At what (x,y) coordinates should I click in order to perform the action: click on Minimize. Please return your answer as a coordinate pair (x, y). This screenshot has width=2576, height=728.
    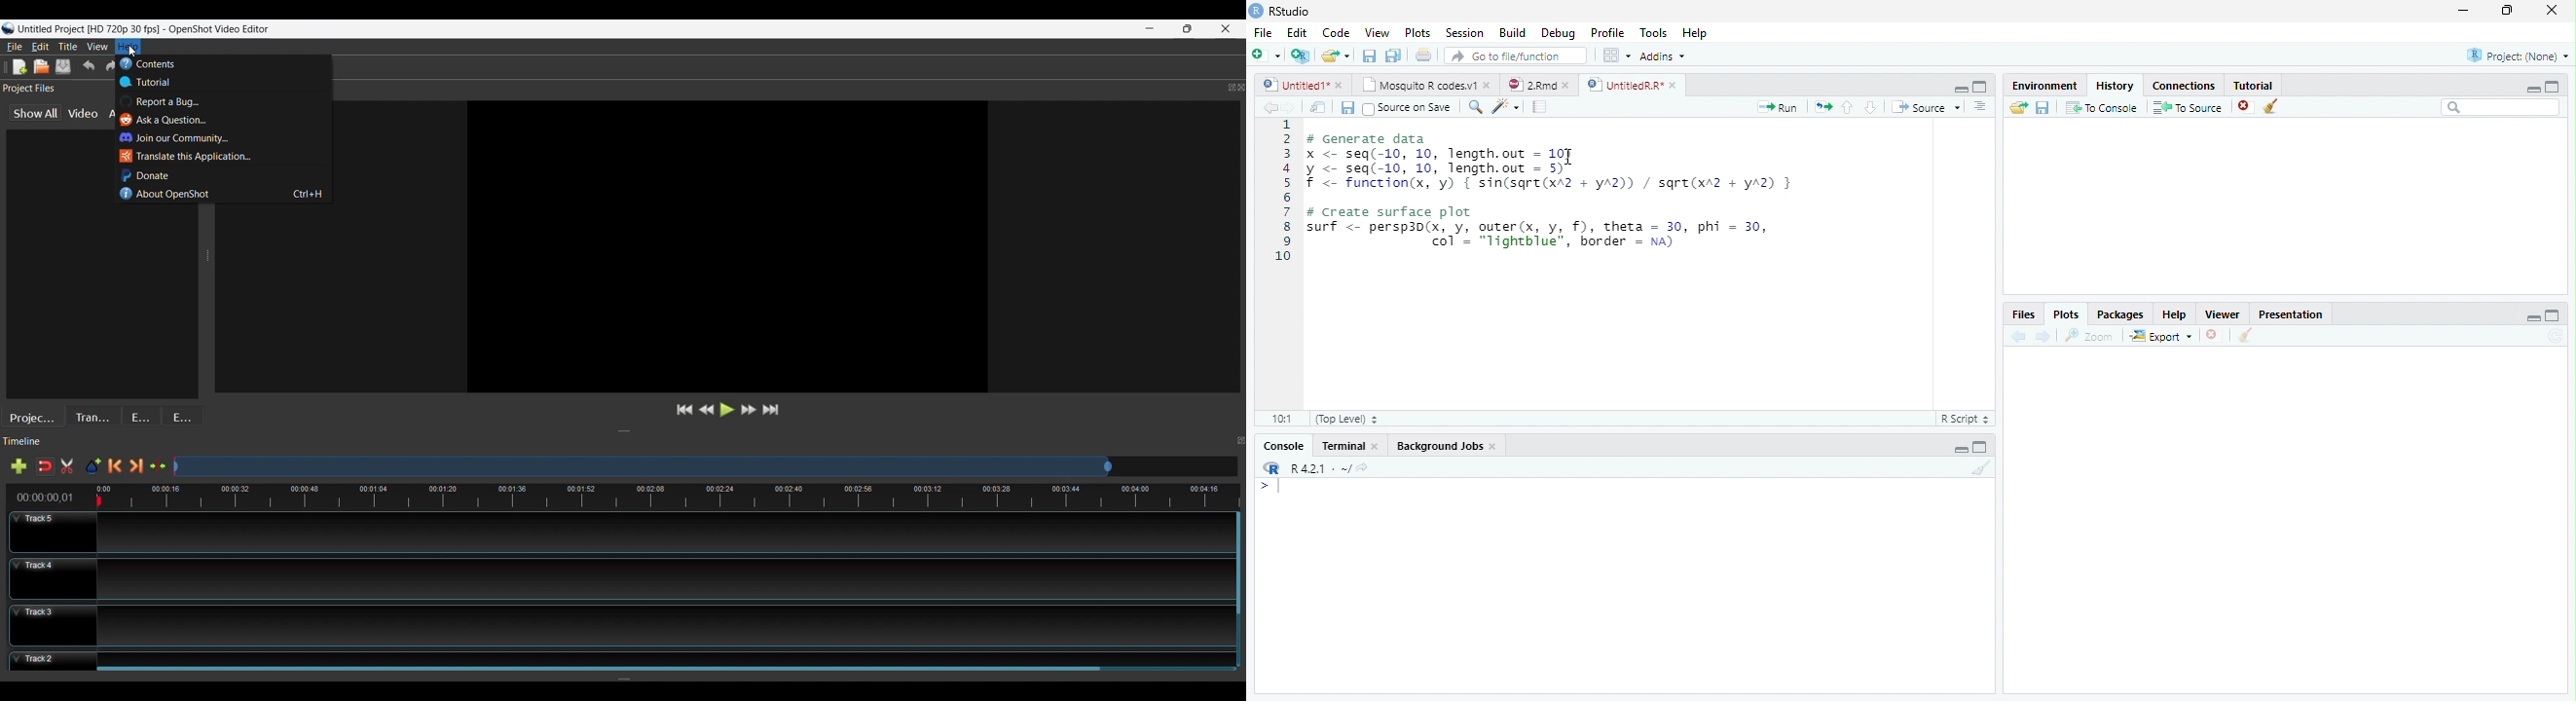
    Looking at the image, I should click on (1959, 89).